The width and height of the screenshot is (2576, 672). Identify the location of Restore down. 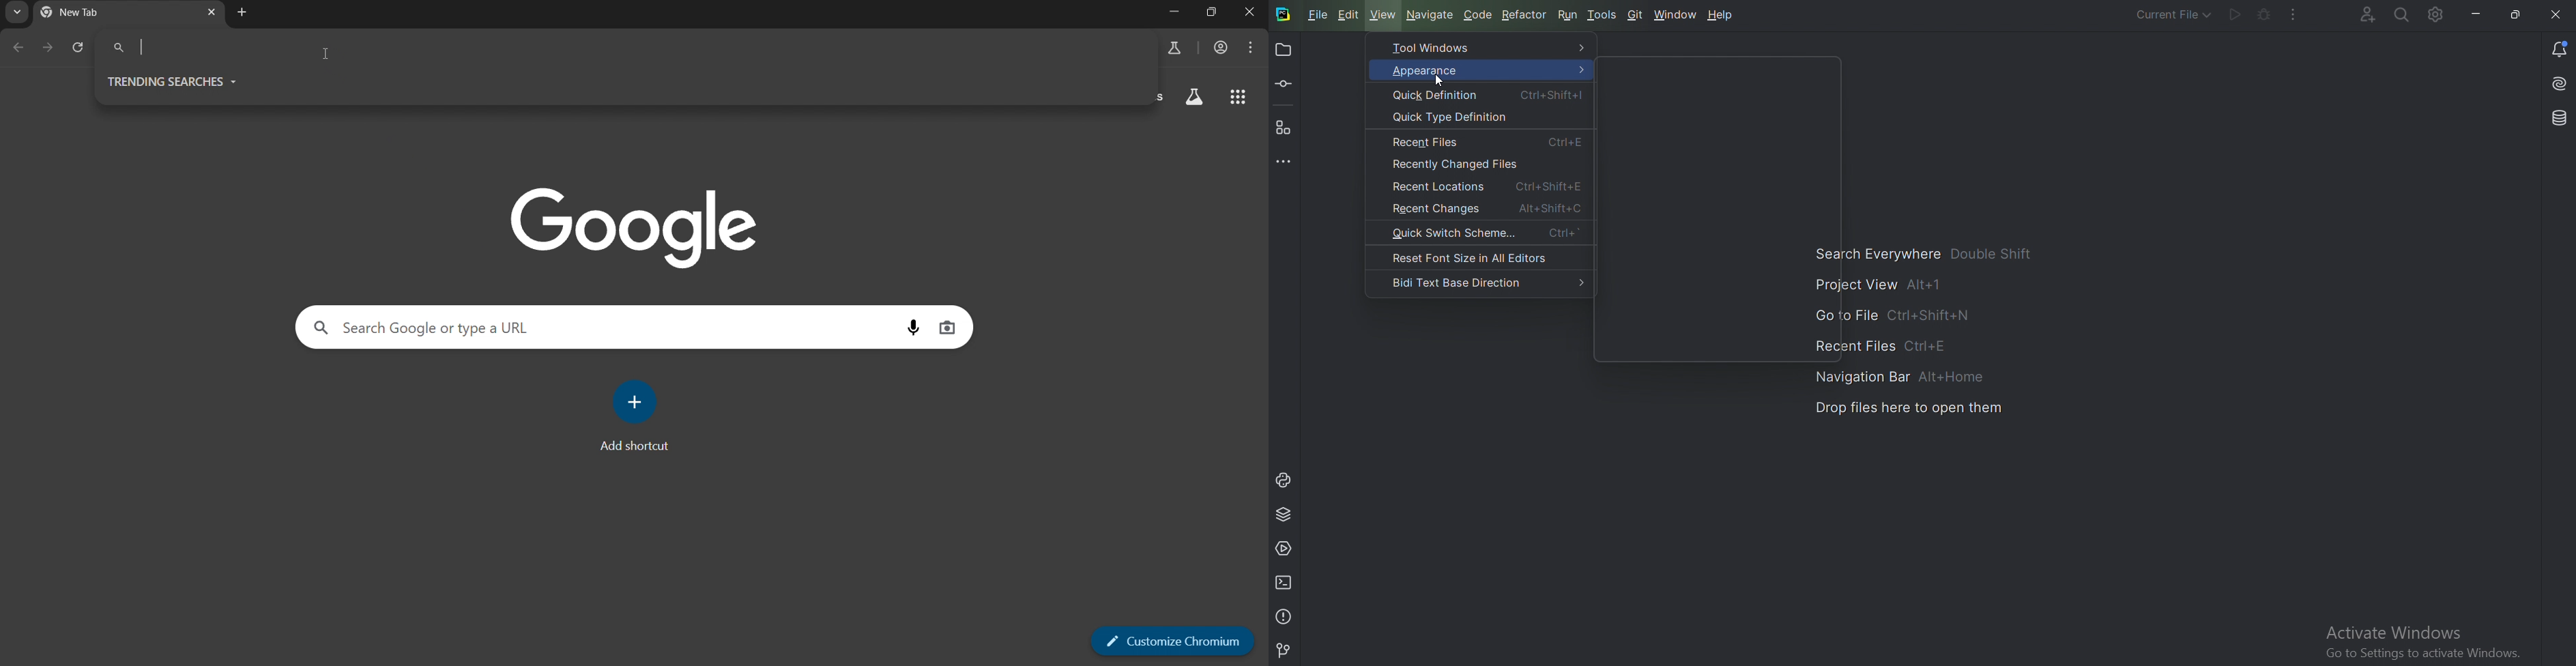
(2515, 15).